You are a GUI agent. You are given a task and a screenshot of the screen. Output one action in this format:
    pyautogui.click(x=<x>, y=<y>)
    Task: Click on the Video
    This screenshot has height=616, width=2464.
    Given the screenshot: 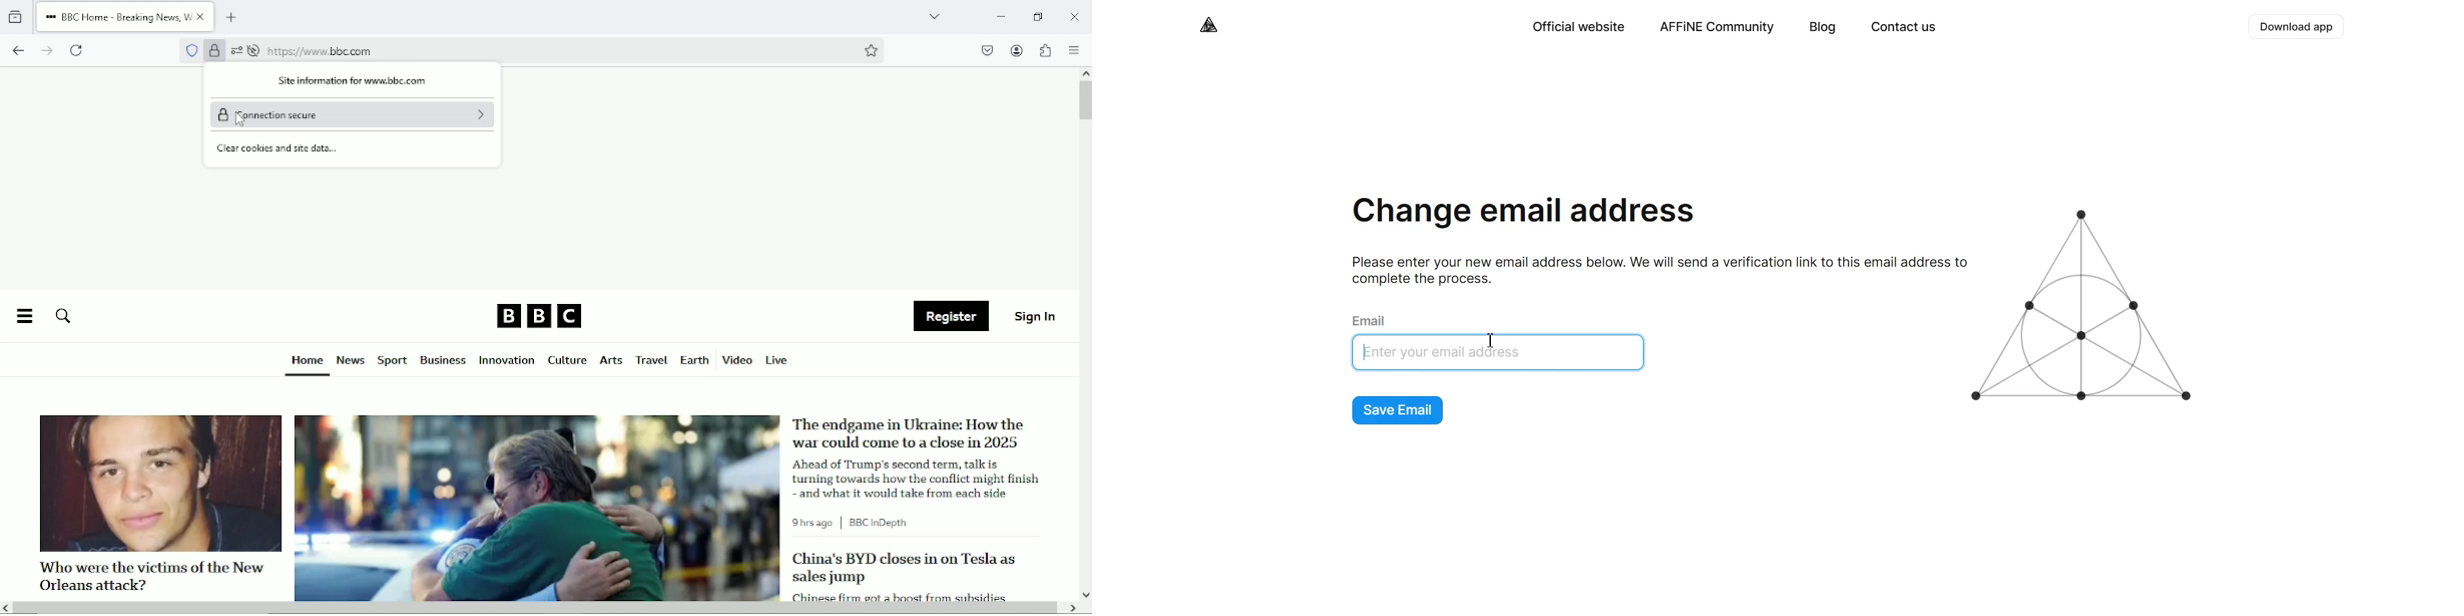 What is the action you would take?
    pyautogui.click(x=737, y=359)
    